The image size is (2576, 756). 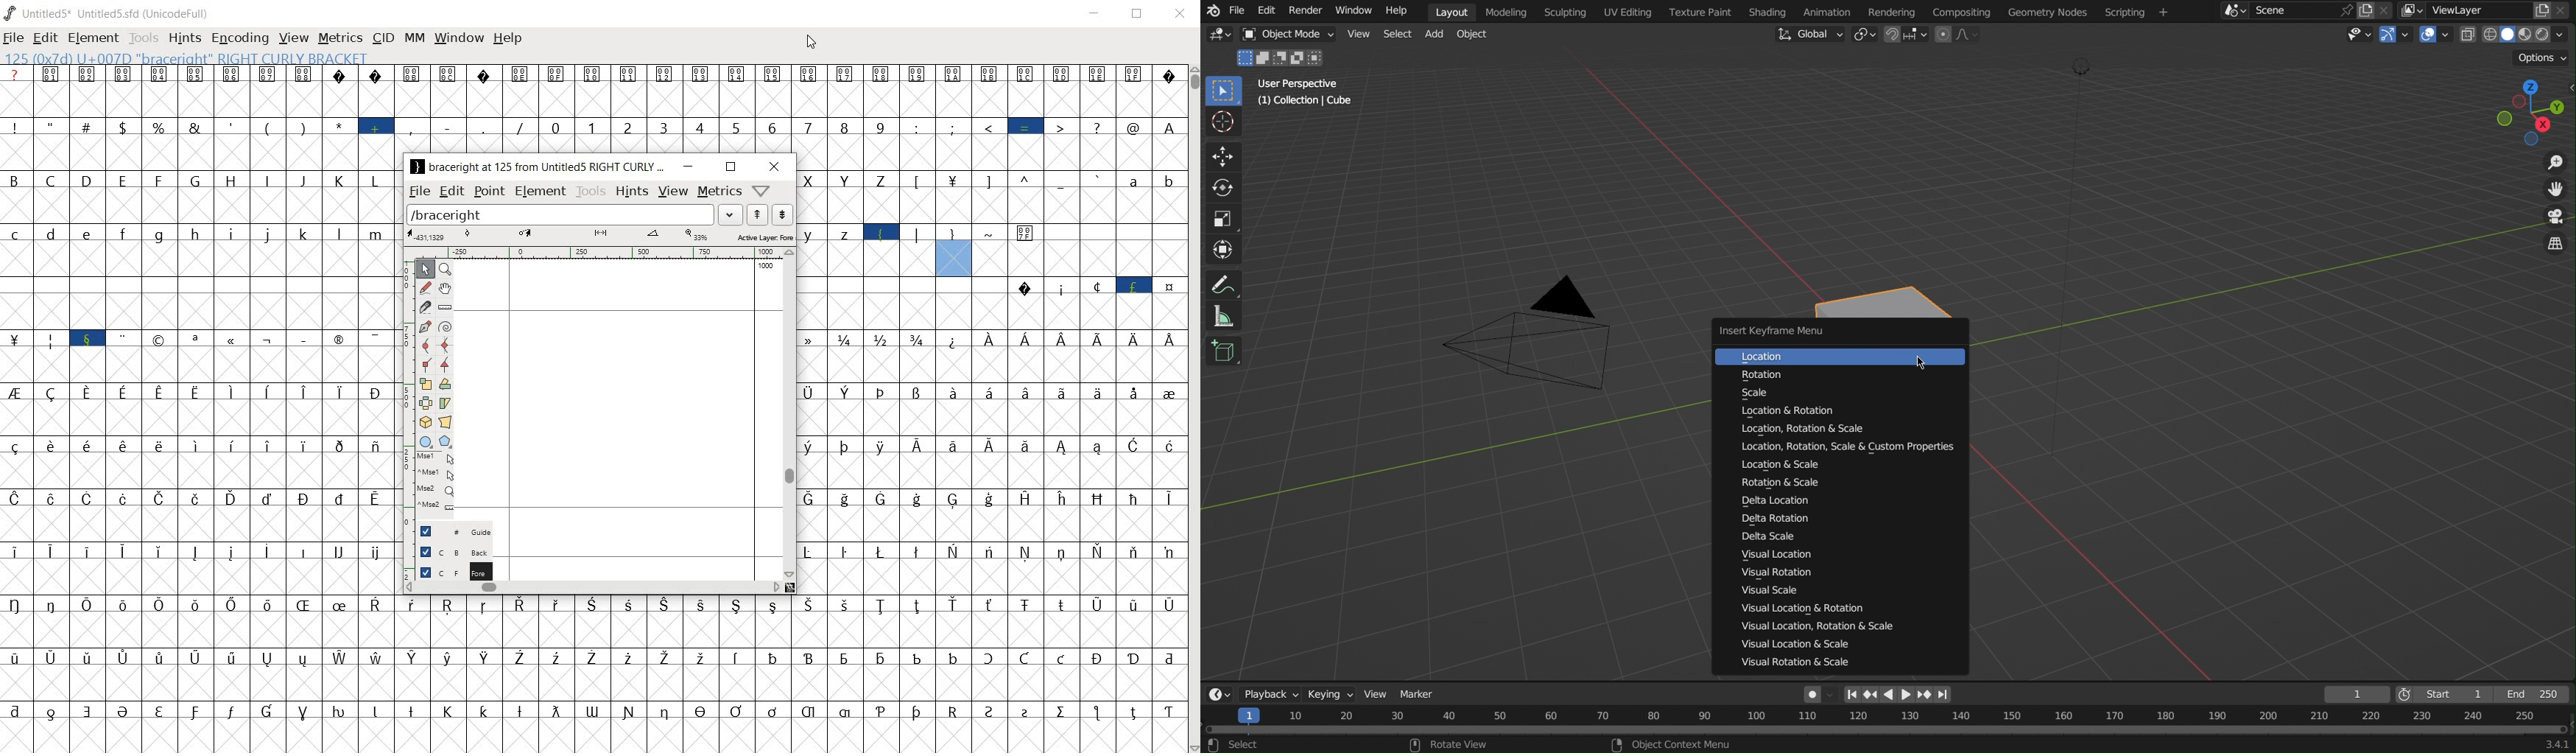 What do you see at coordinates (2538, 9) in the screenshot?
I see `copy layer` at bounding box center [2538, 9].